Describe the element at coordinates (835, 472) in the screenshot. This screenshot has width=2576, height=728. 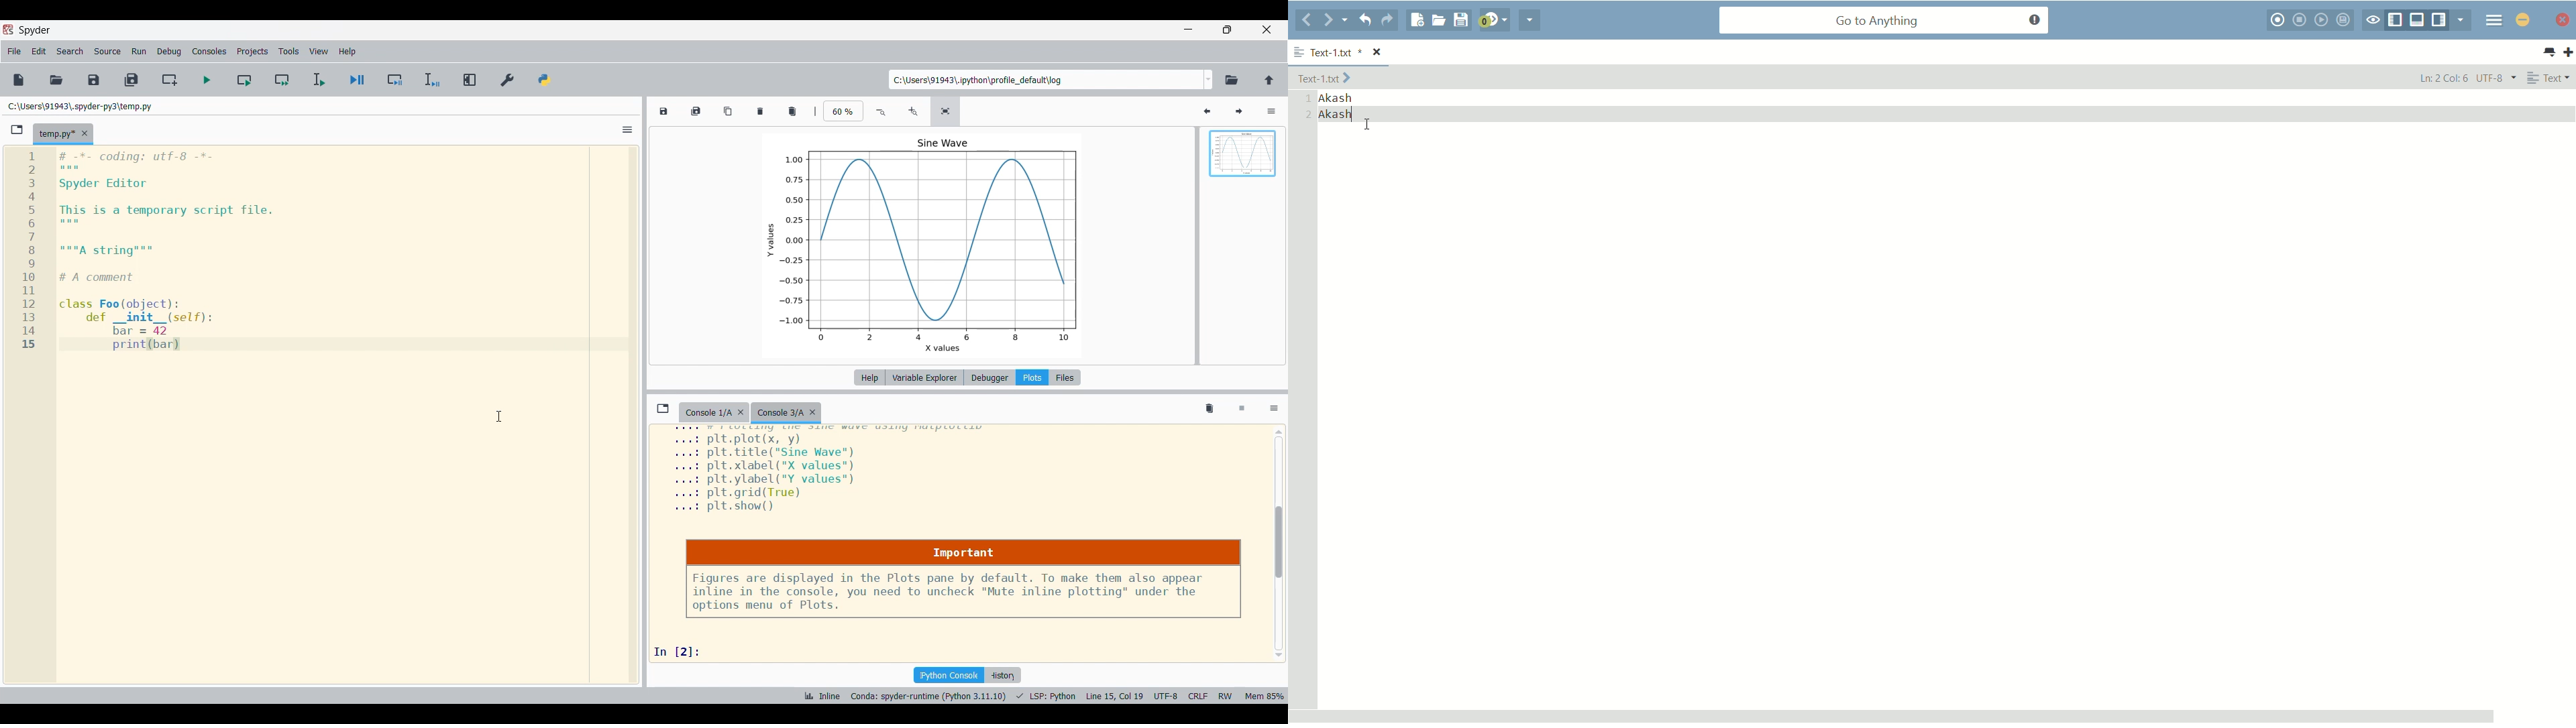
I see `plot details` at that location.